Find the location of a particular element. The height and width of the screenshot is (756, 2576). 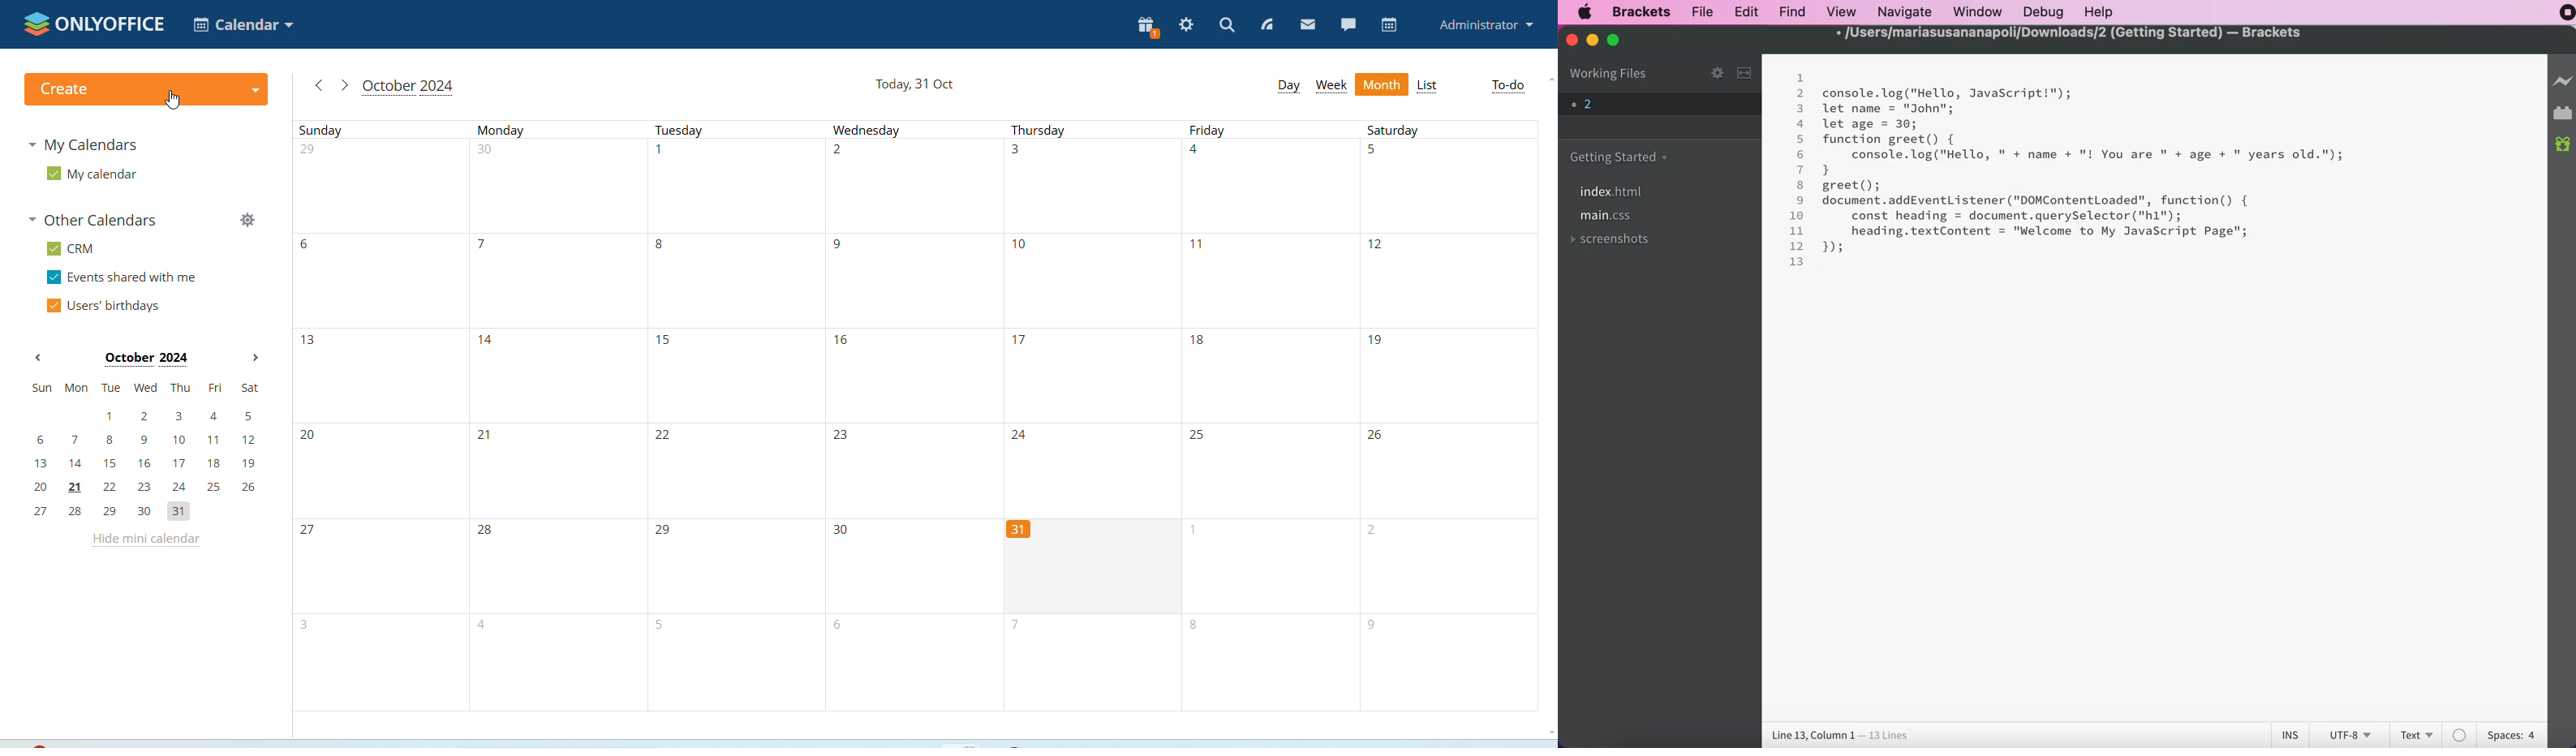

split the editor vertically or horizontally is located at coordinates (1744, 74).